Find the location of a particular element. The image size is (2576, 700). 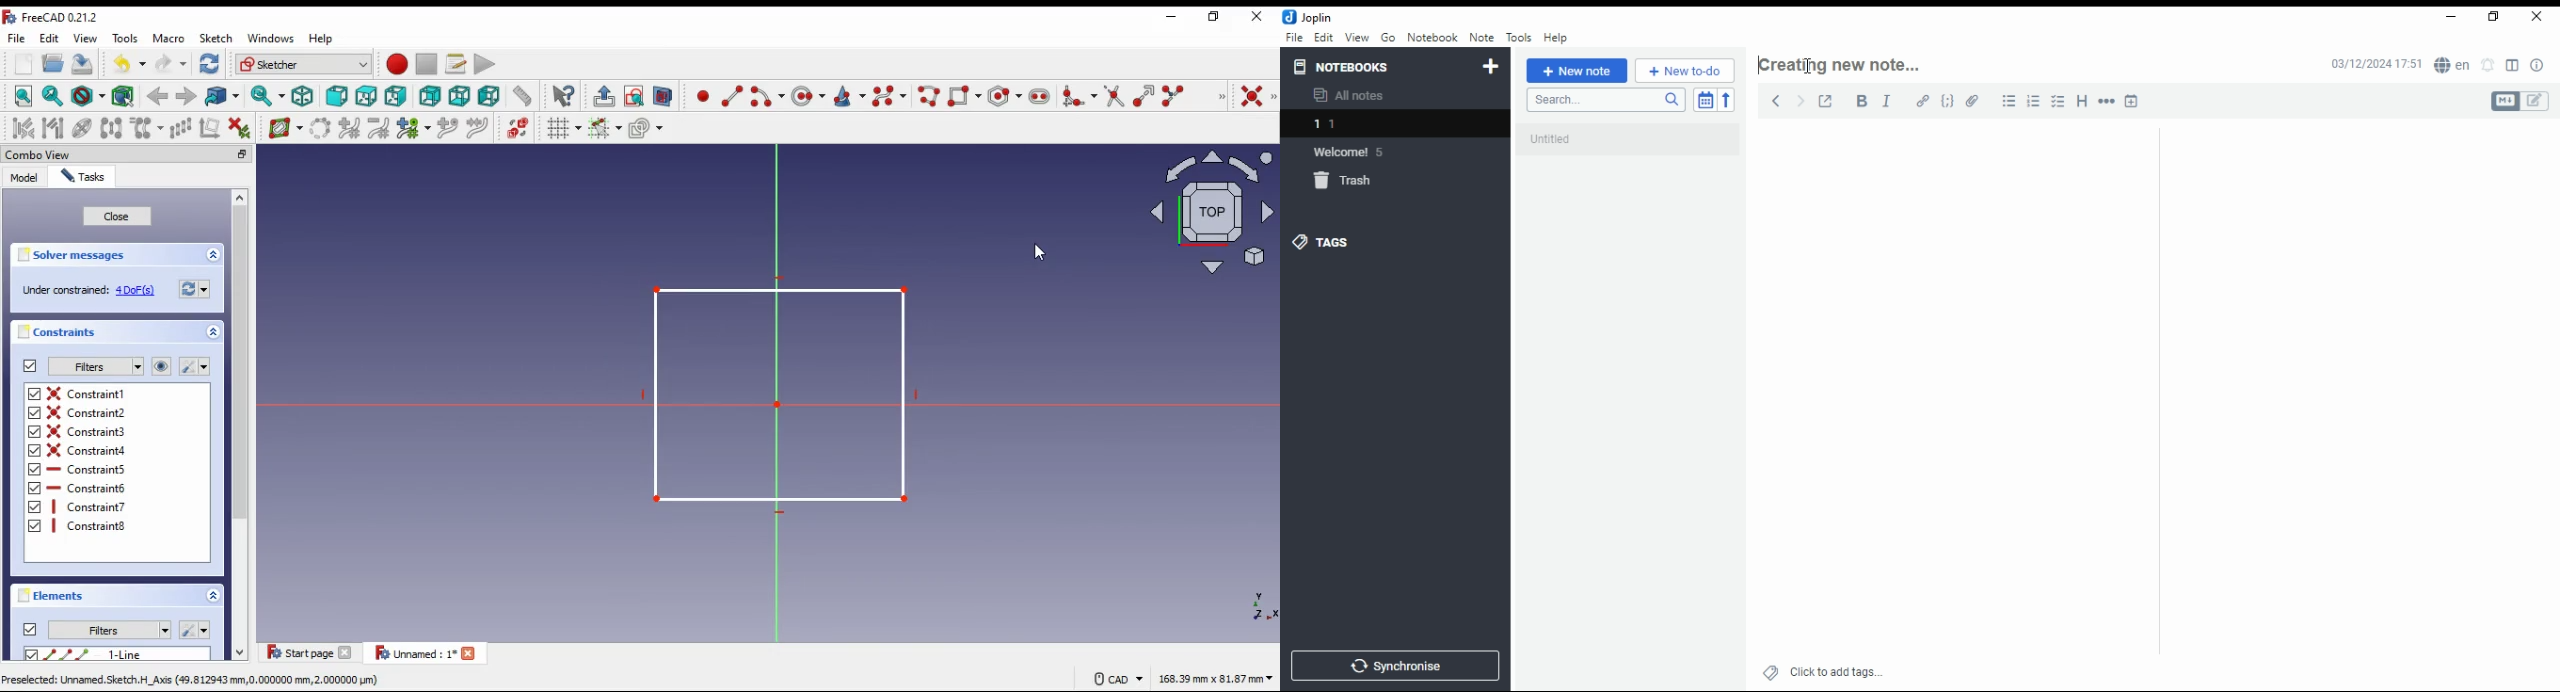

tools is located at coordinates (1518, 36).